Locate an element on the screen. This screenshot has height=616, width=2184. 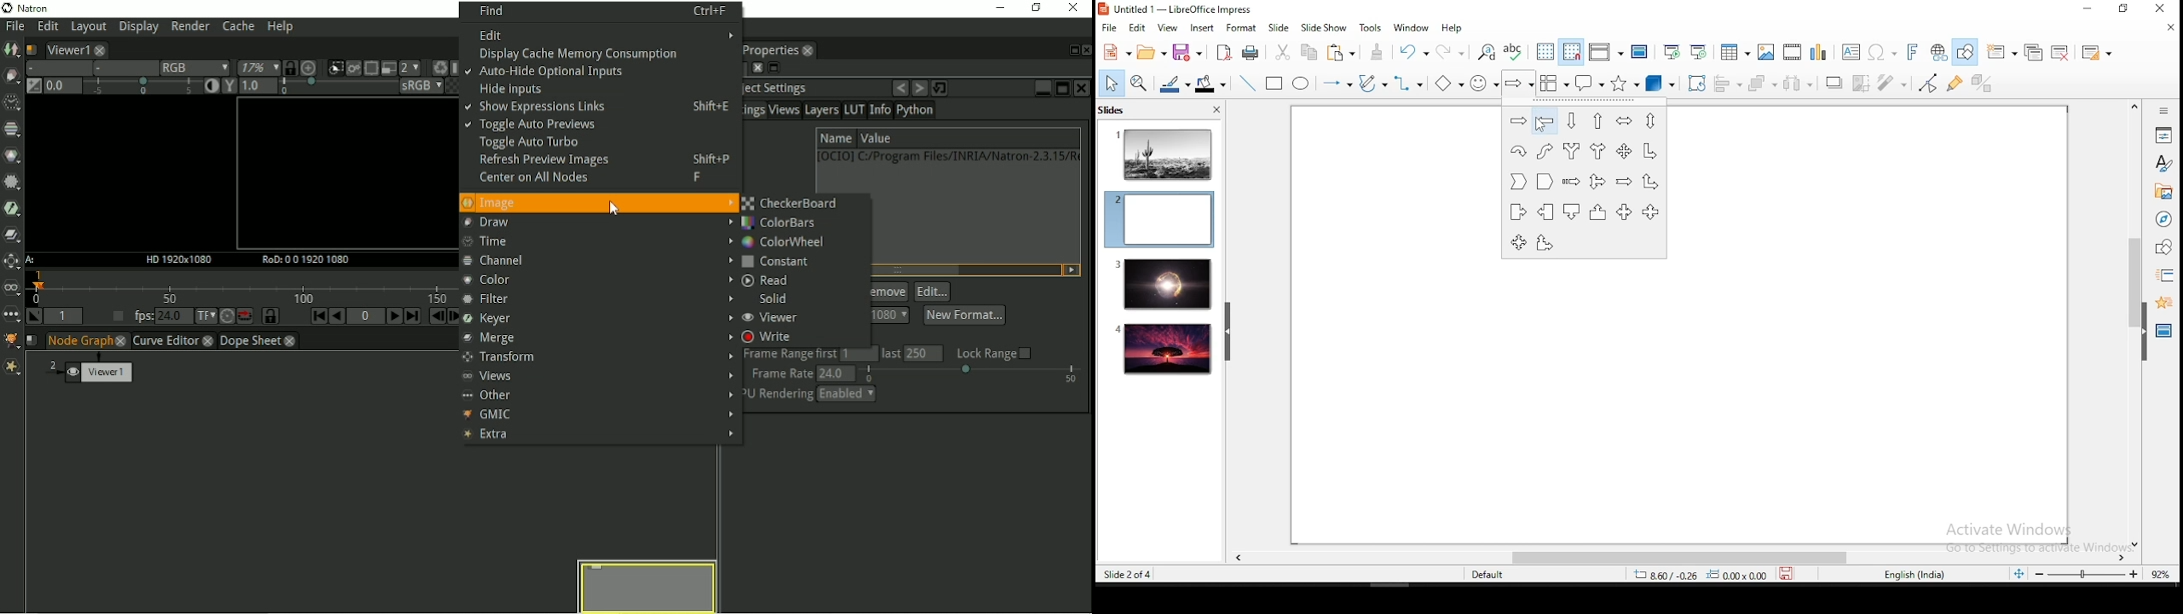
delete slide is located at coordinates (2063, 53).